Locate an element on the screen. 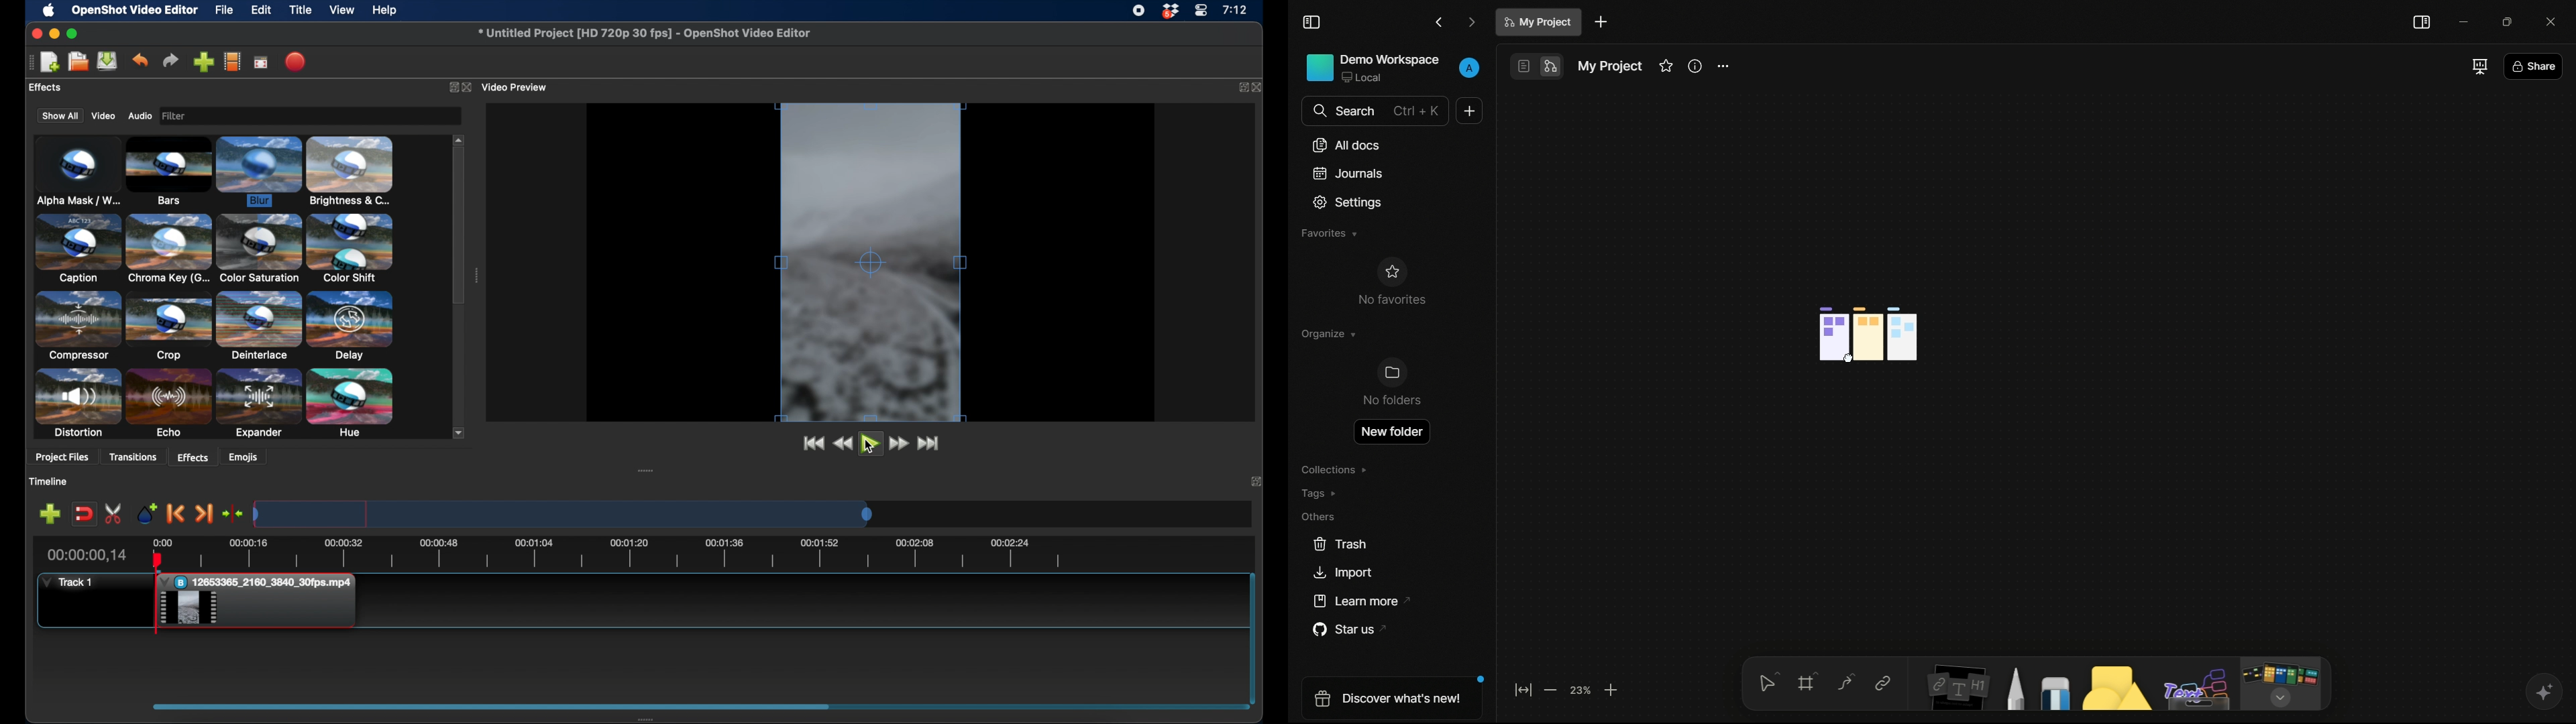 This screenshot has width=2576, height=728. title is located at coordinates (301, 10).